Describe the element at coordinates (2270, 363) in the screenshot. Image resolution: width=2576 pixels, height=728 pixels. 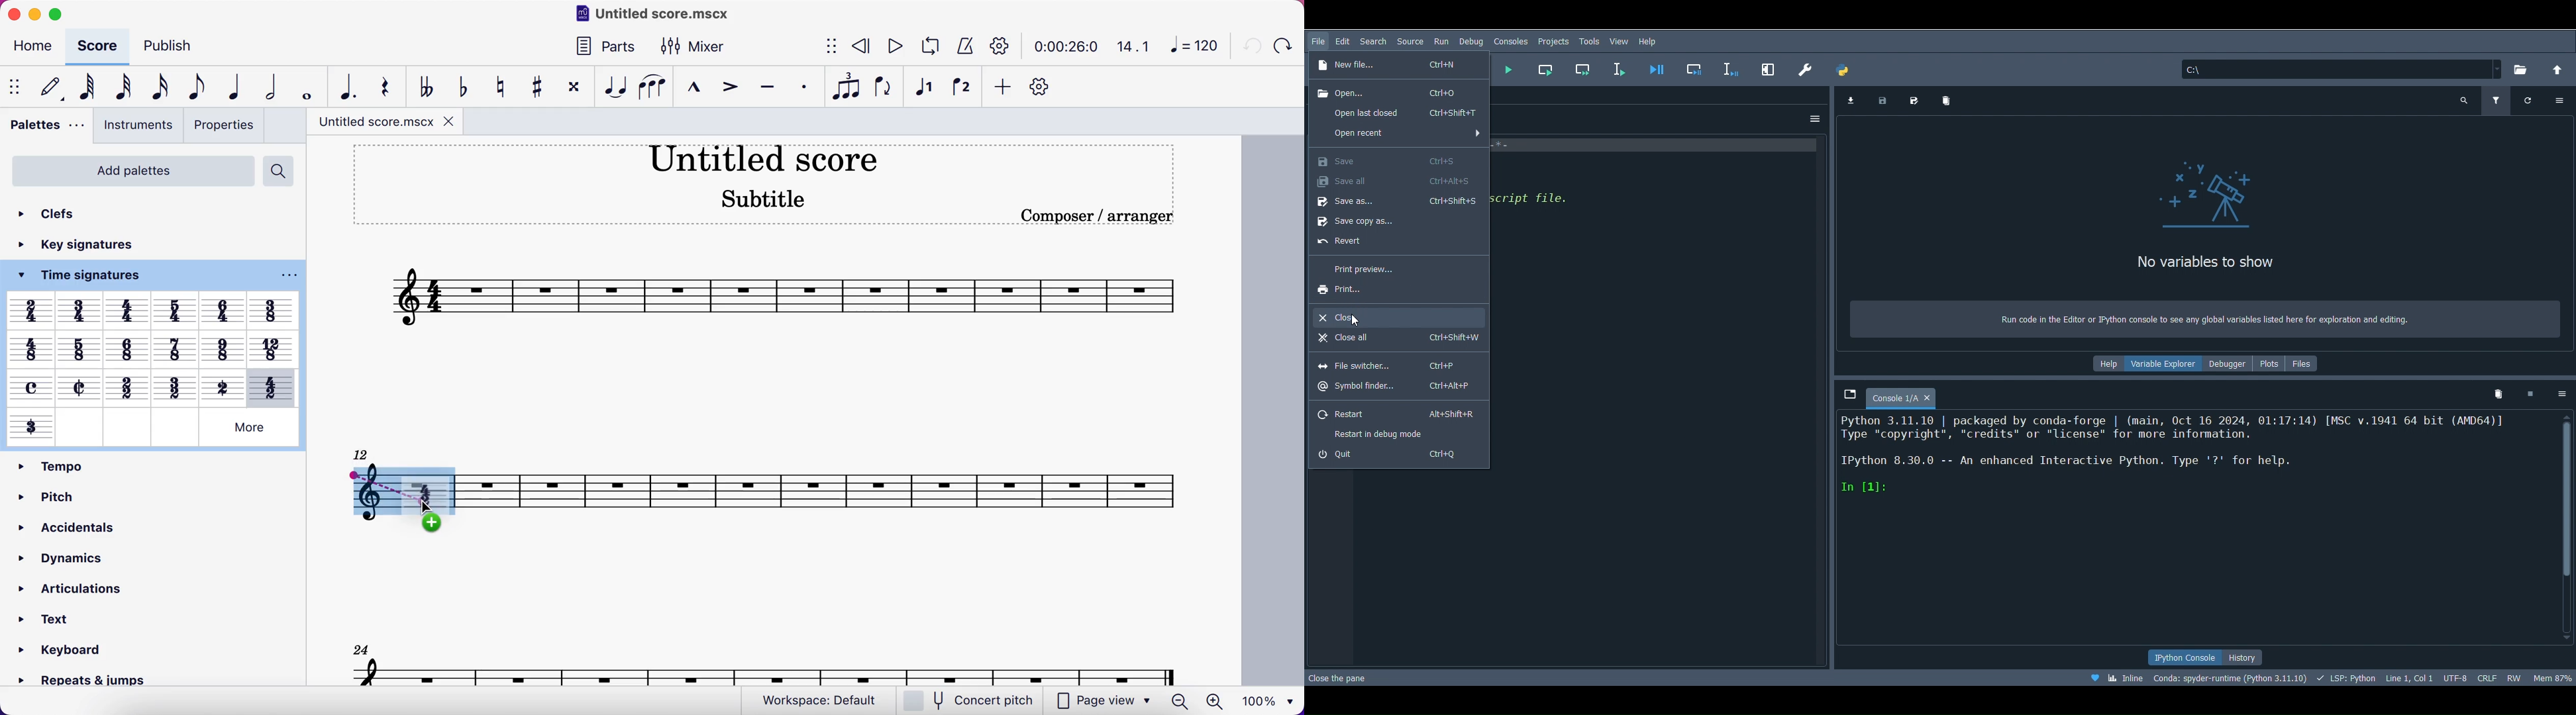
I see `Plots` at that location.